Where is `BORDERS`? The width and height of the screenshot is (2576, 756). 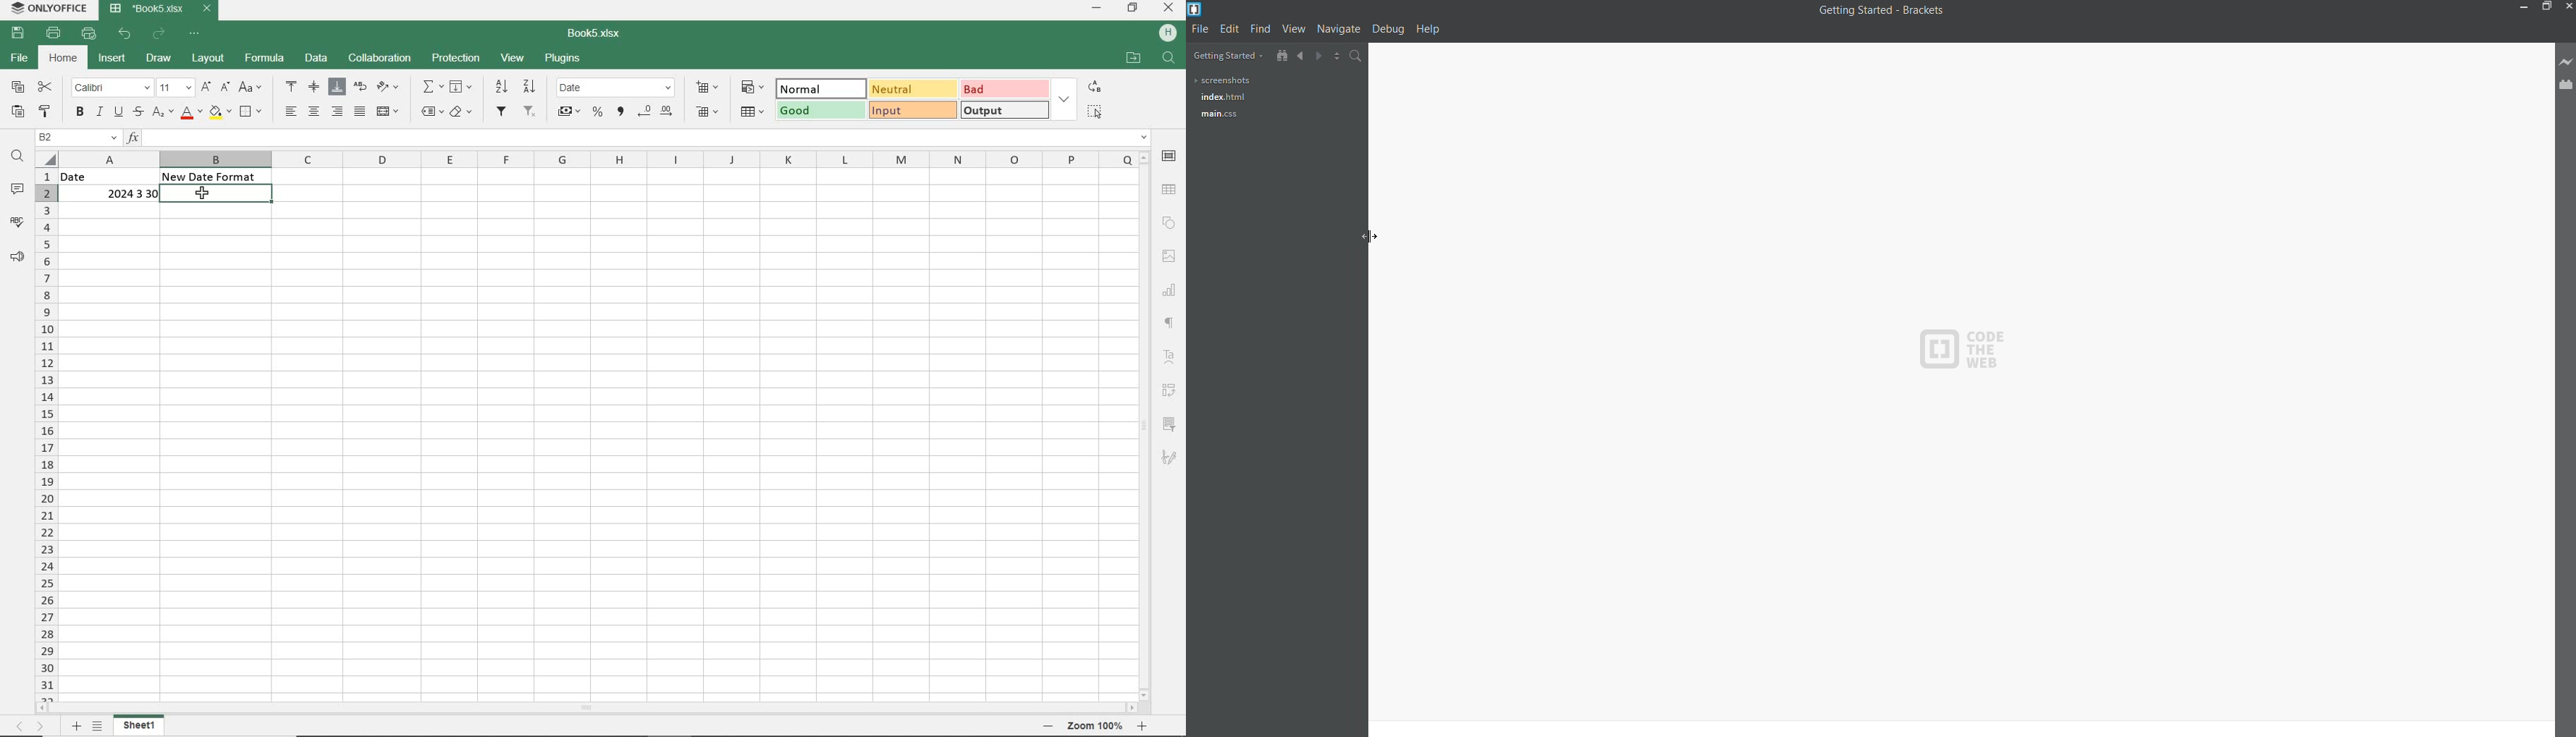
BORDERS is located at coordinates (253, 112).